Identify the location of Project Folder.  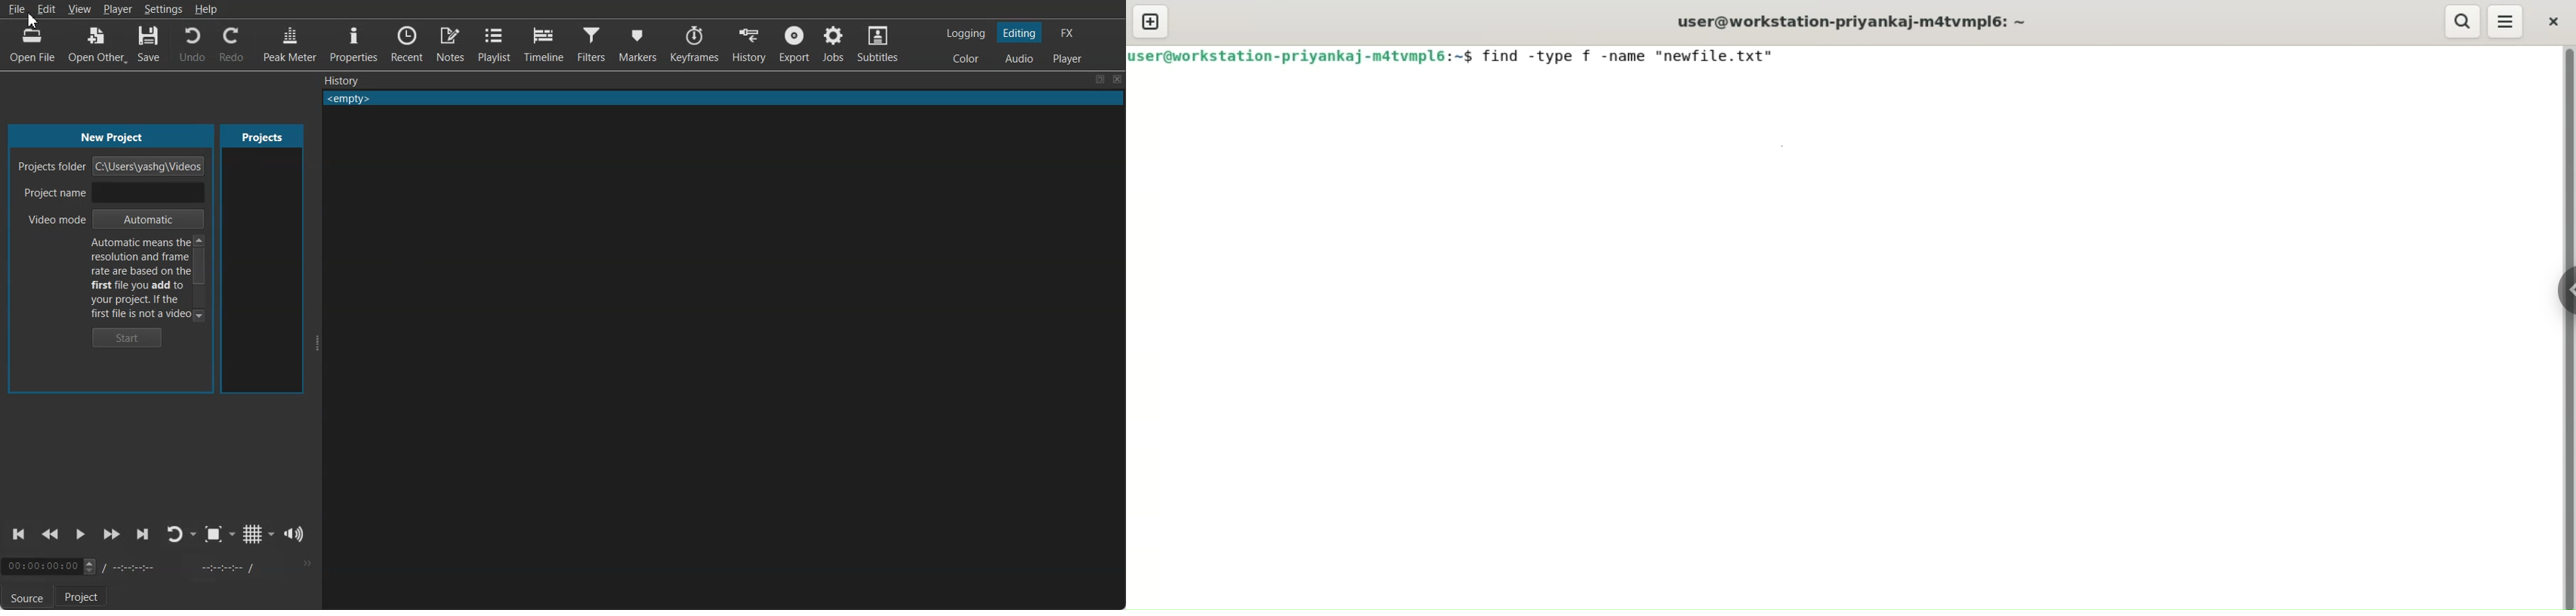
(52, 164).